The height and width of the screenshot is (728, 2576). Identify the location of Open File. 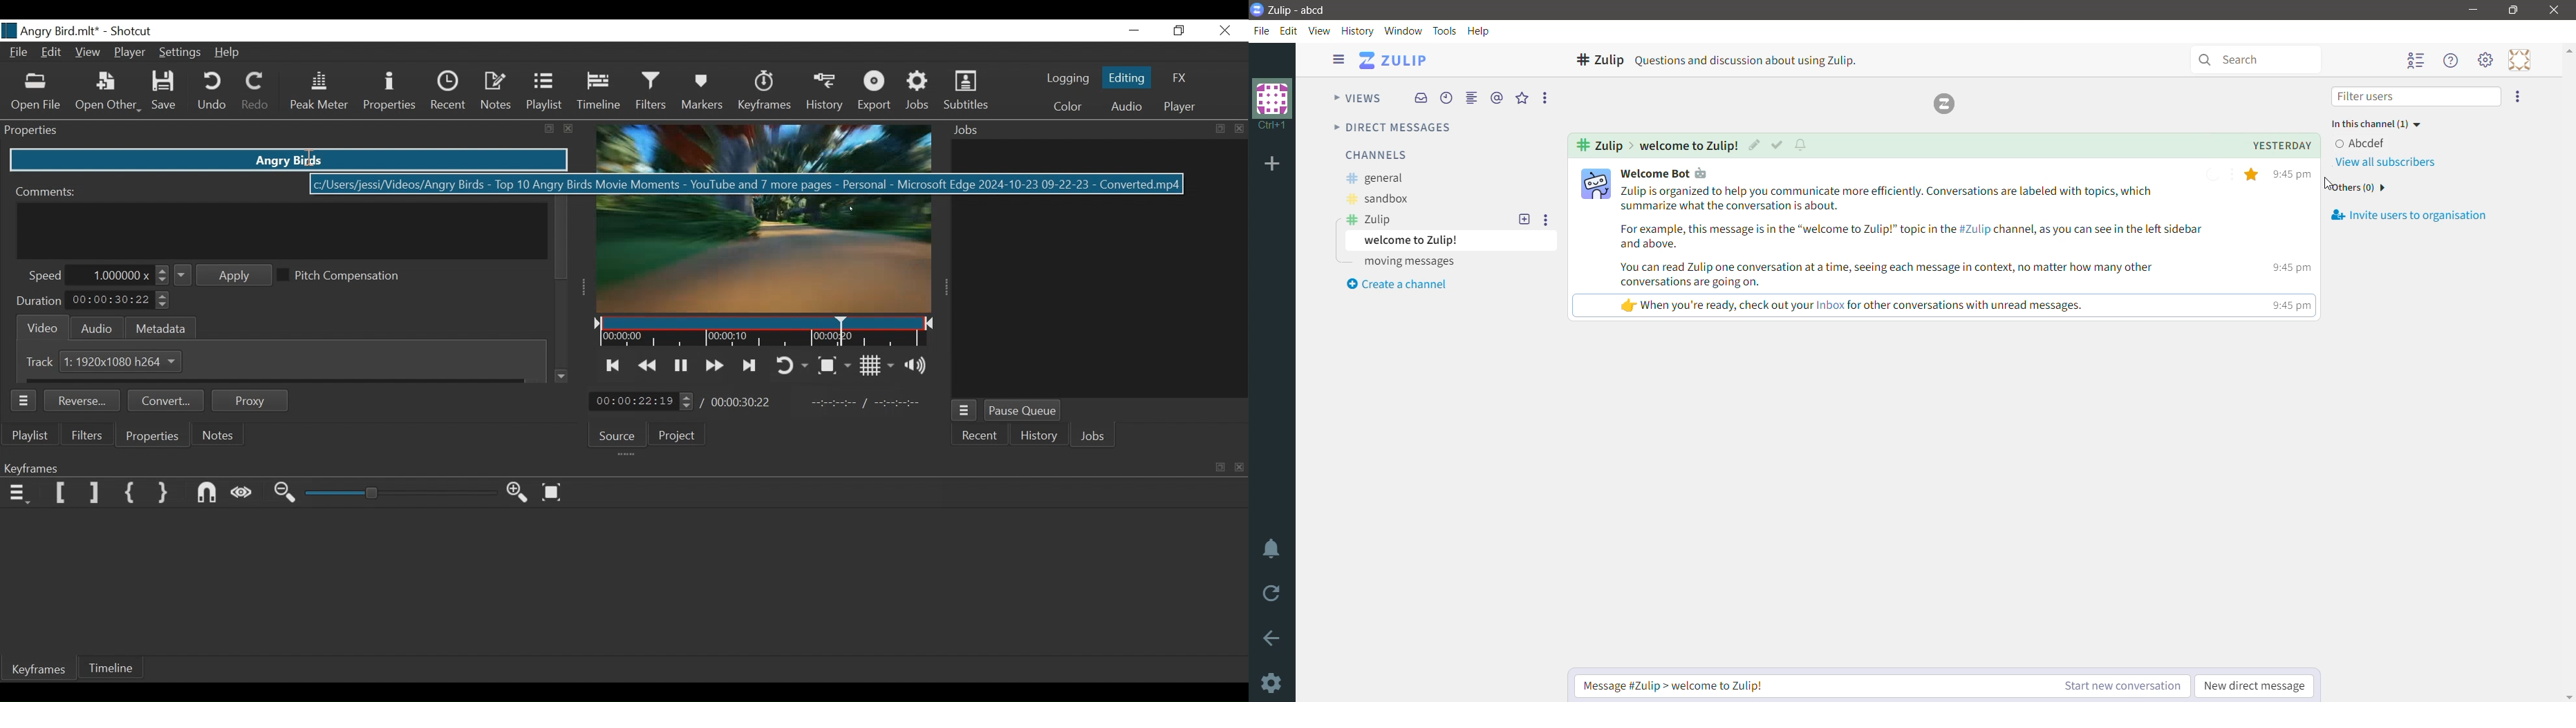
(36, 92).